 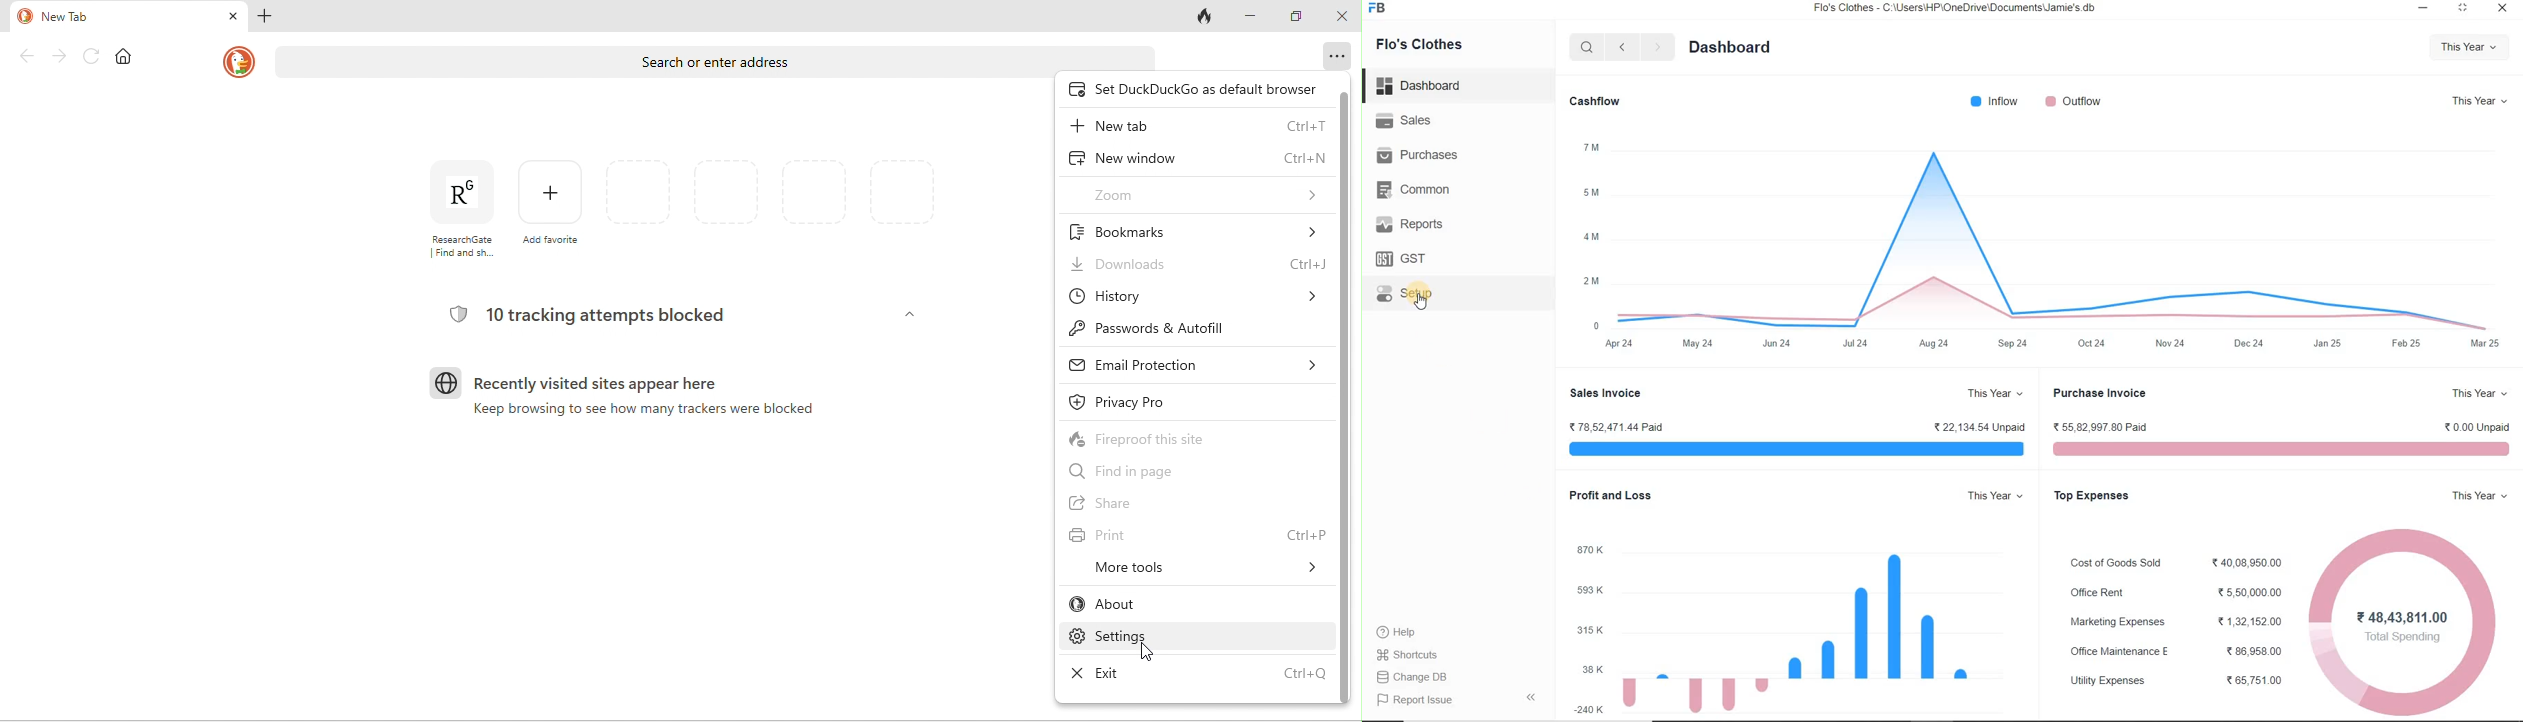 What do you see at coordinates (2406, 344) in the screenshot?
I see `Feb 25` at bounding box center [2406, 344].